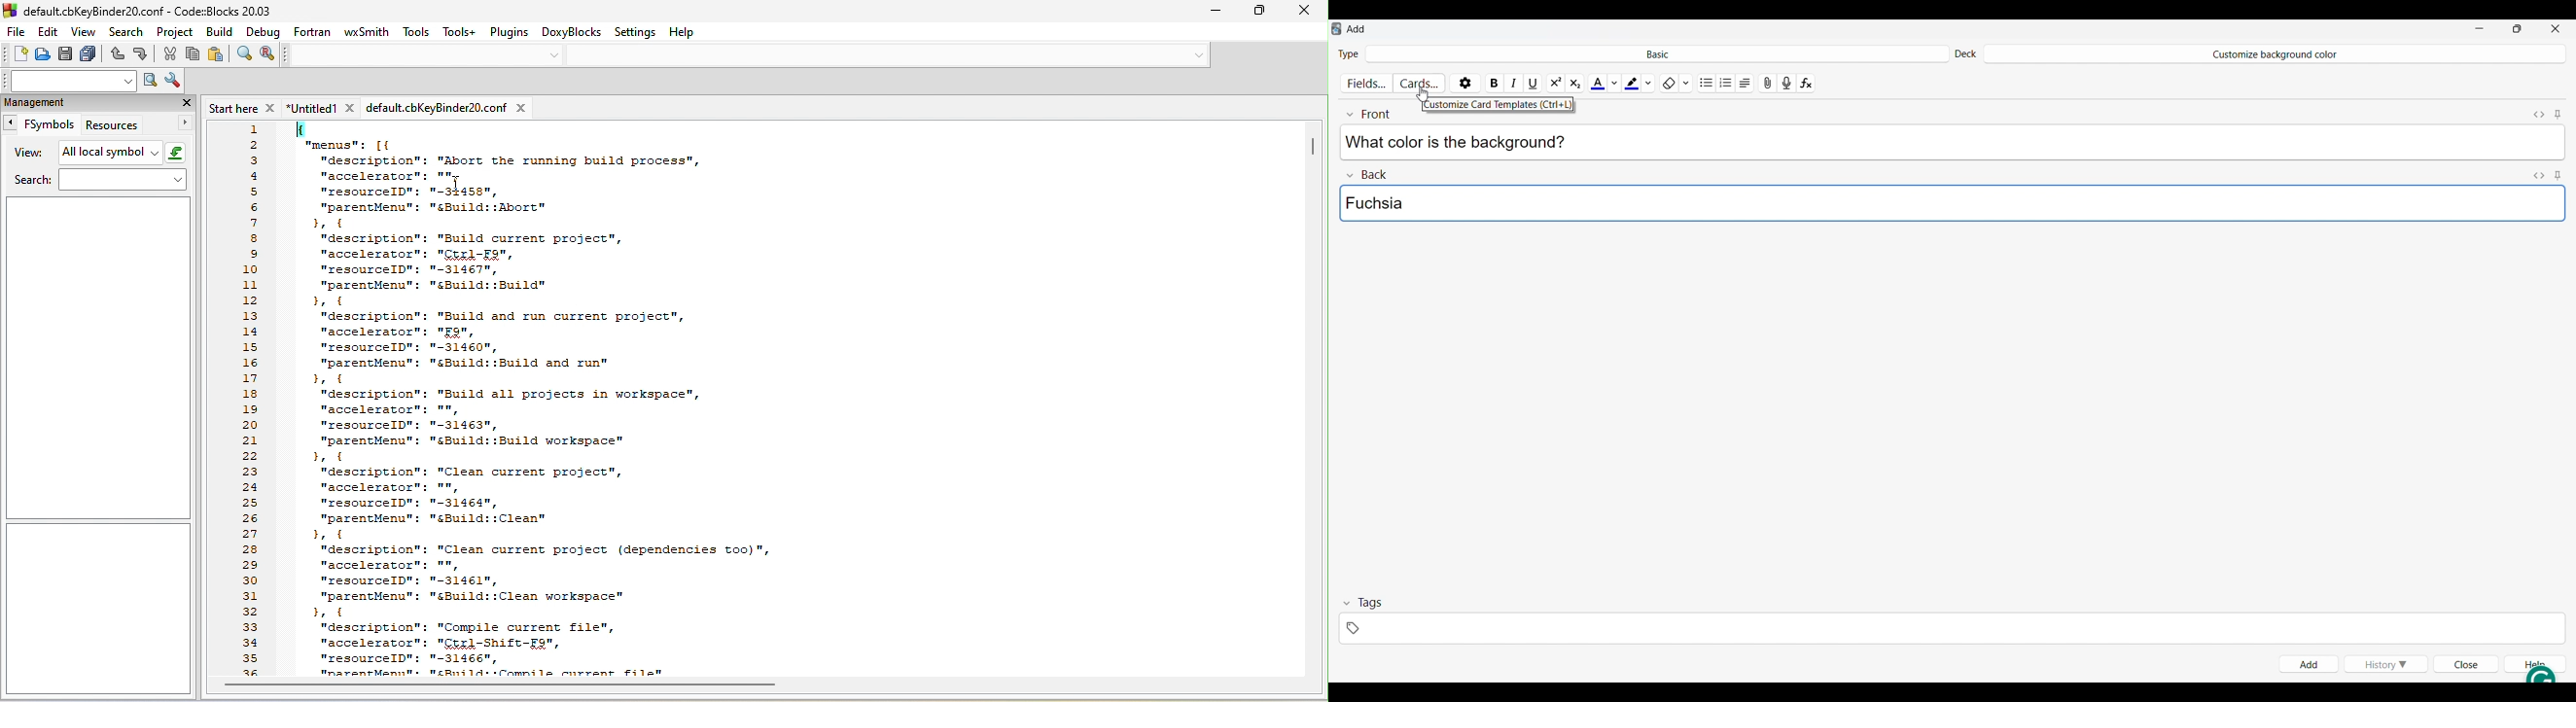  I want to click on Indicates Deck settings, so click(1965, 54).